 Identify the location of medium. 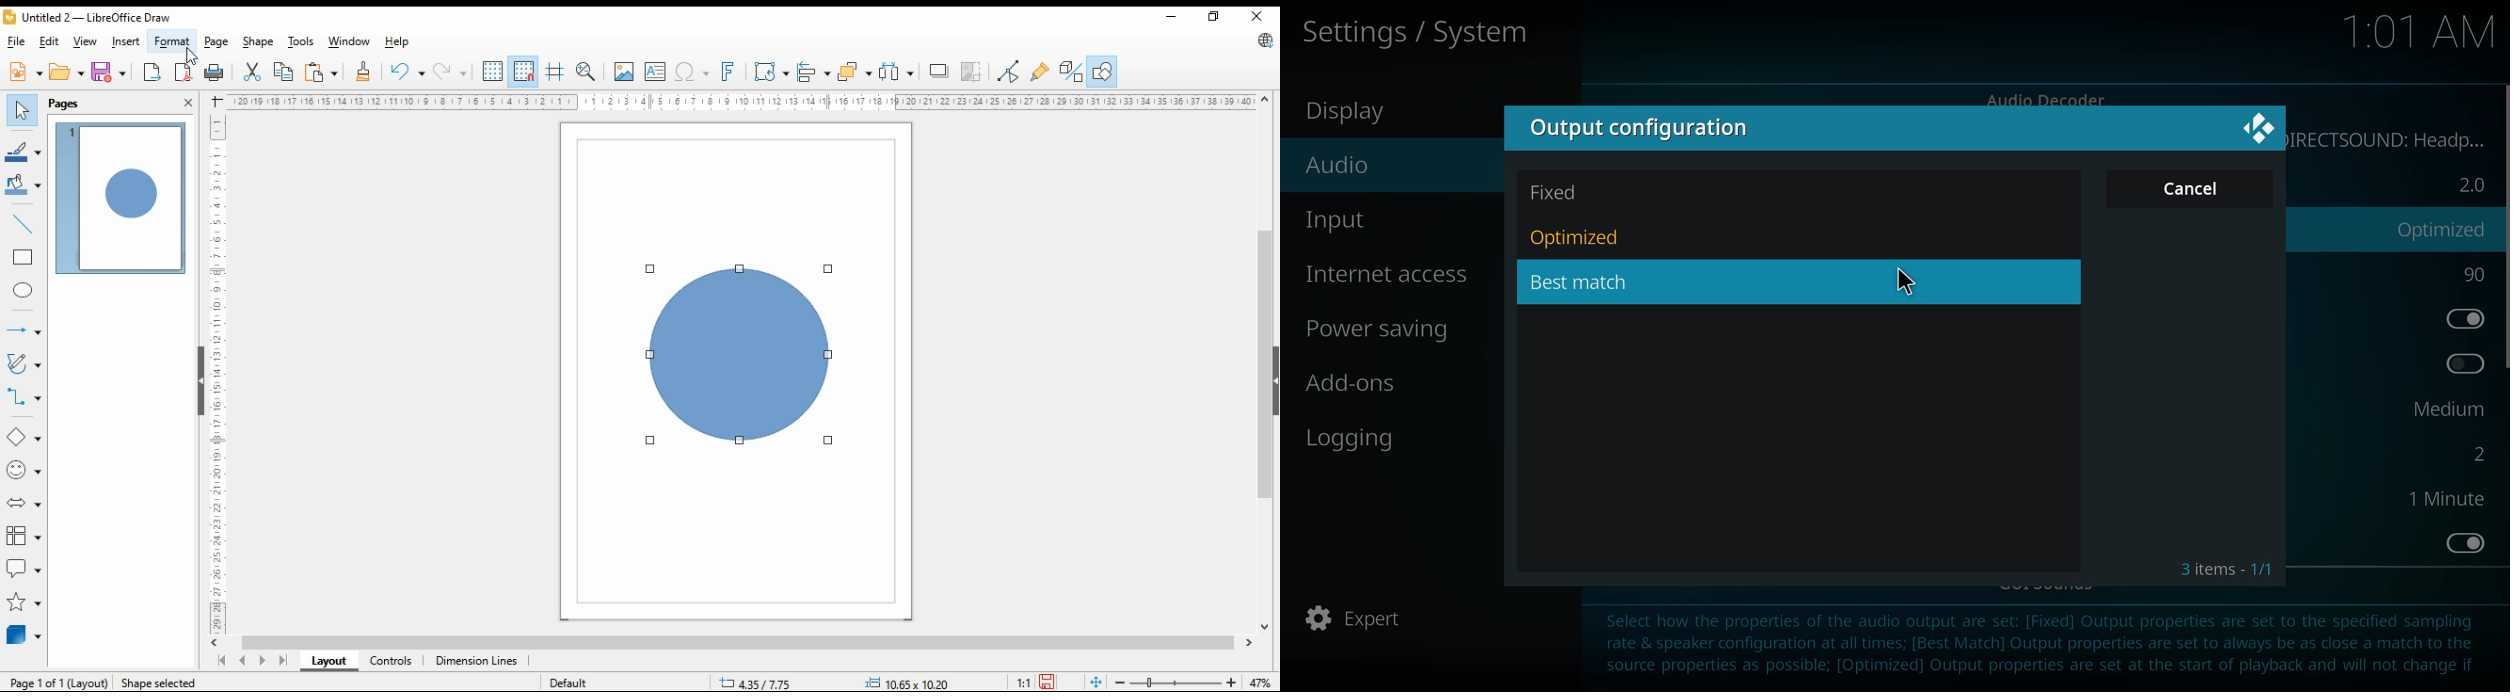
(2440, 410).